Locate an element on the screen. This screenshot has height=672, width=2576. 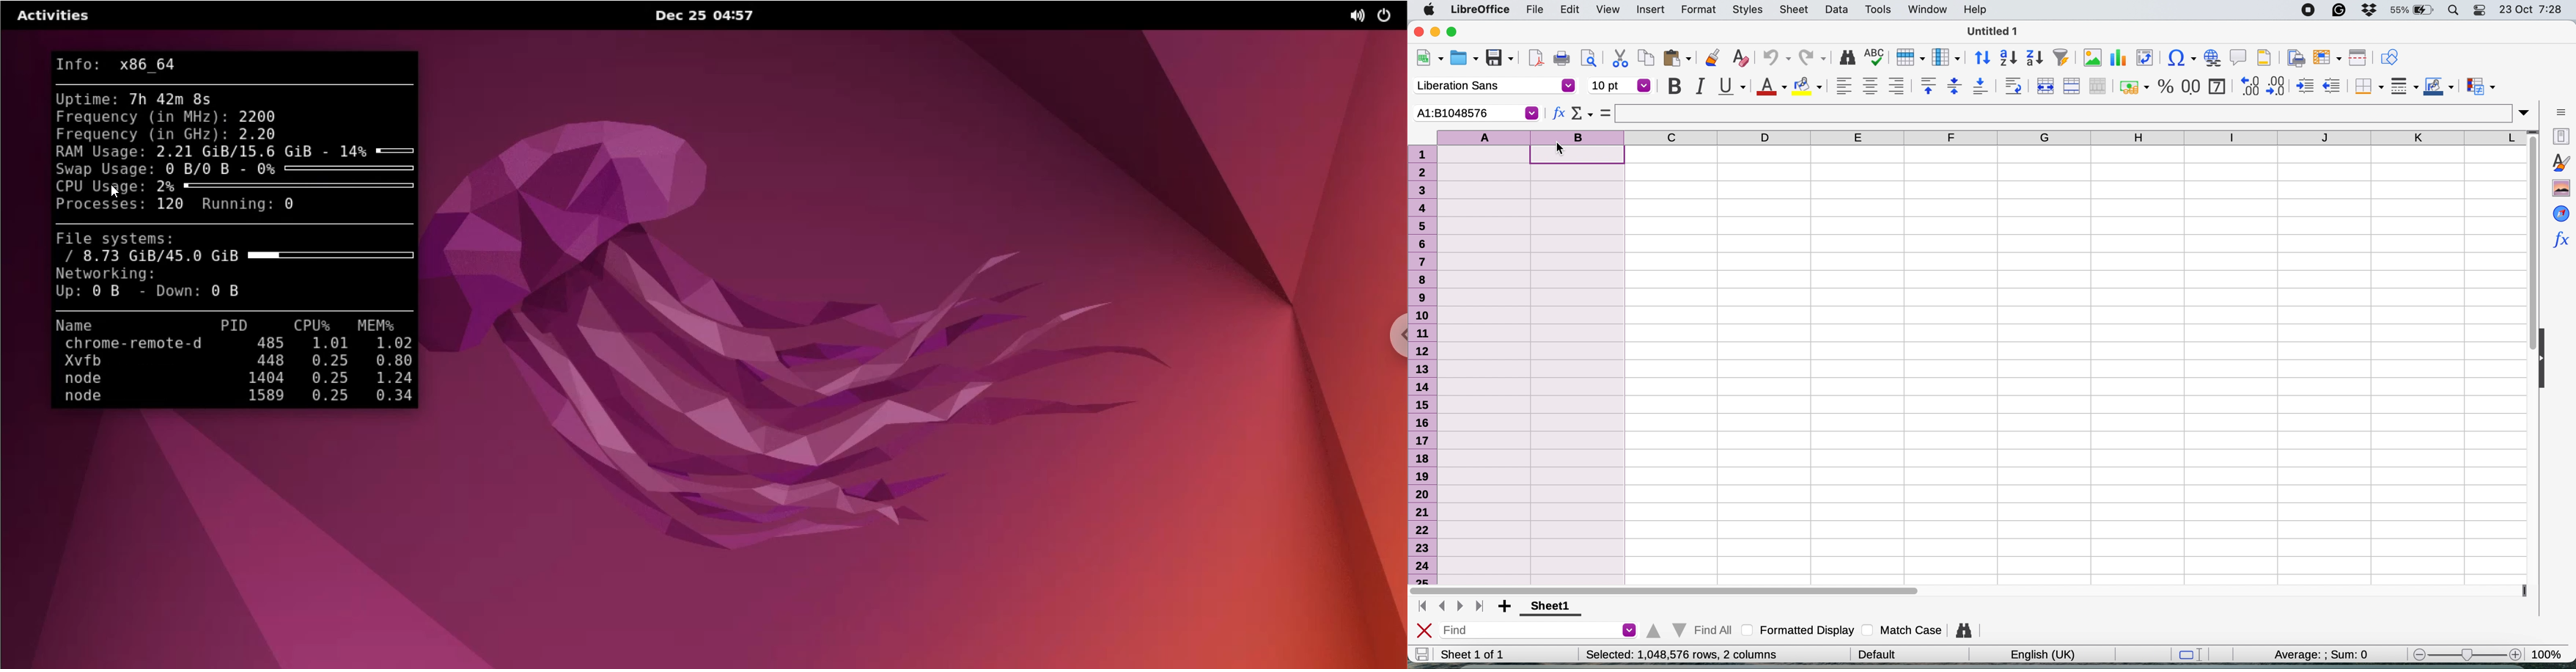
| Default is located at coordinates (1887, 654).